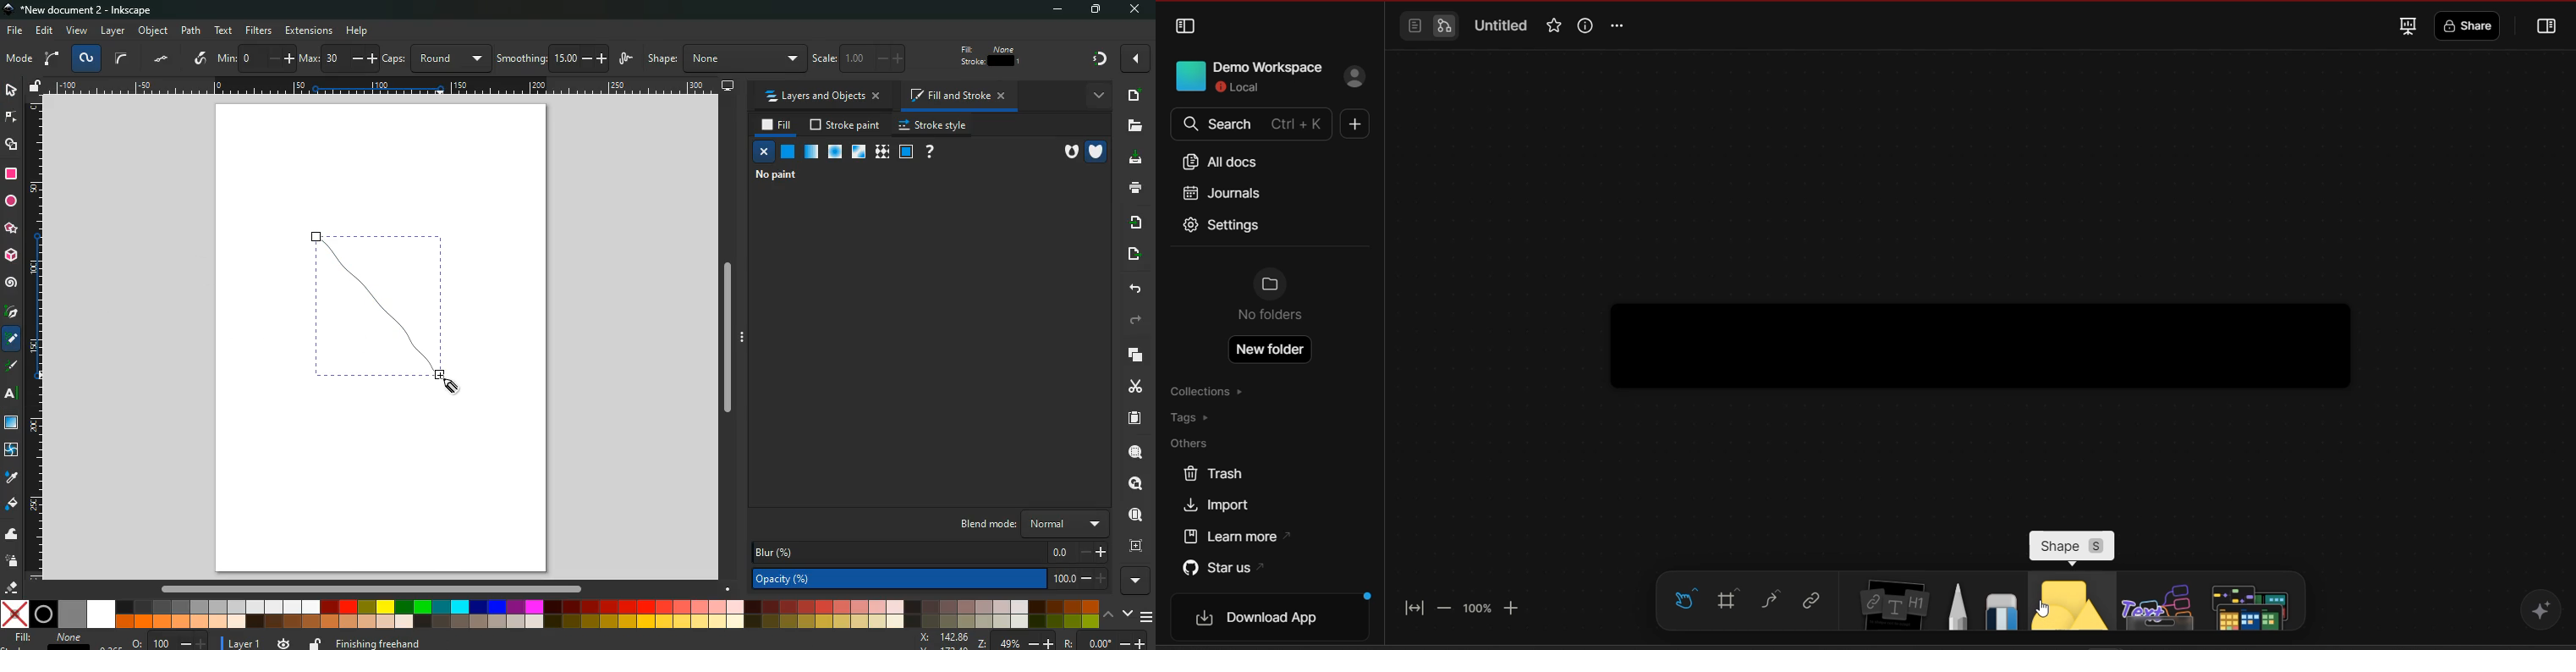 The image size is (2576, 672). I want to click on stroke style, so click(936, 124).